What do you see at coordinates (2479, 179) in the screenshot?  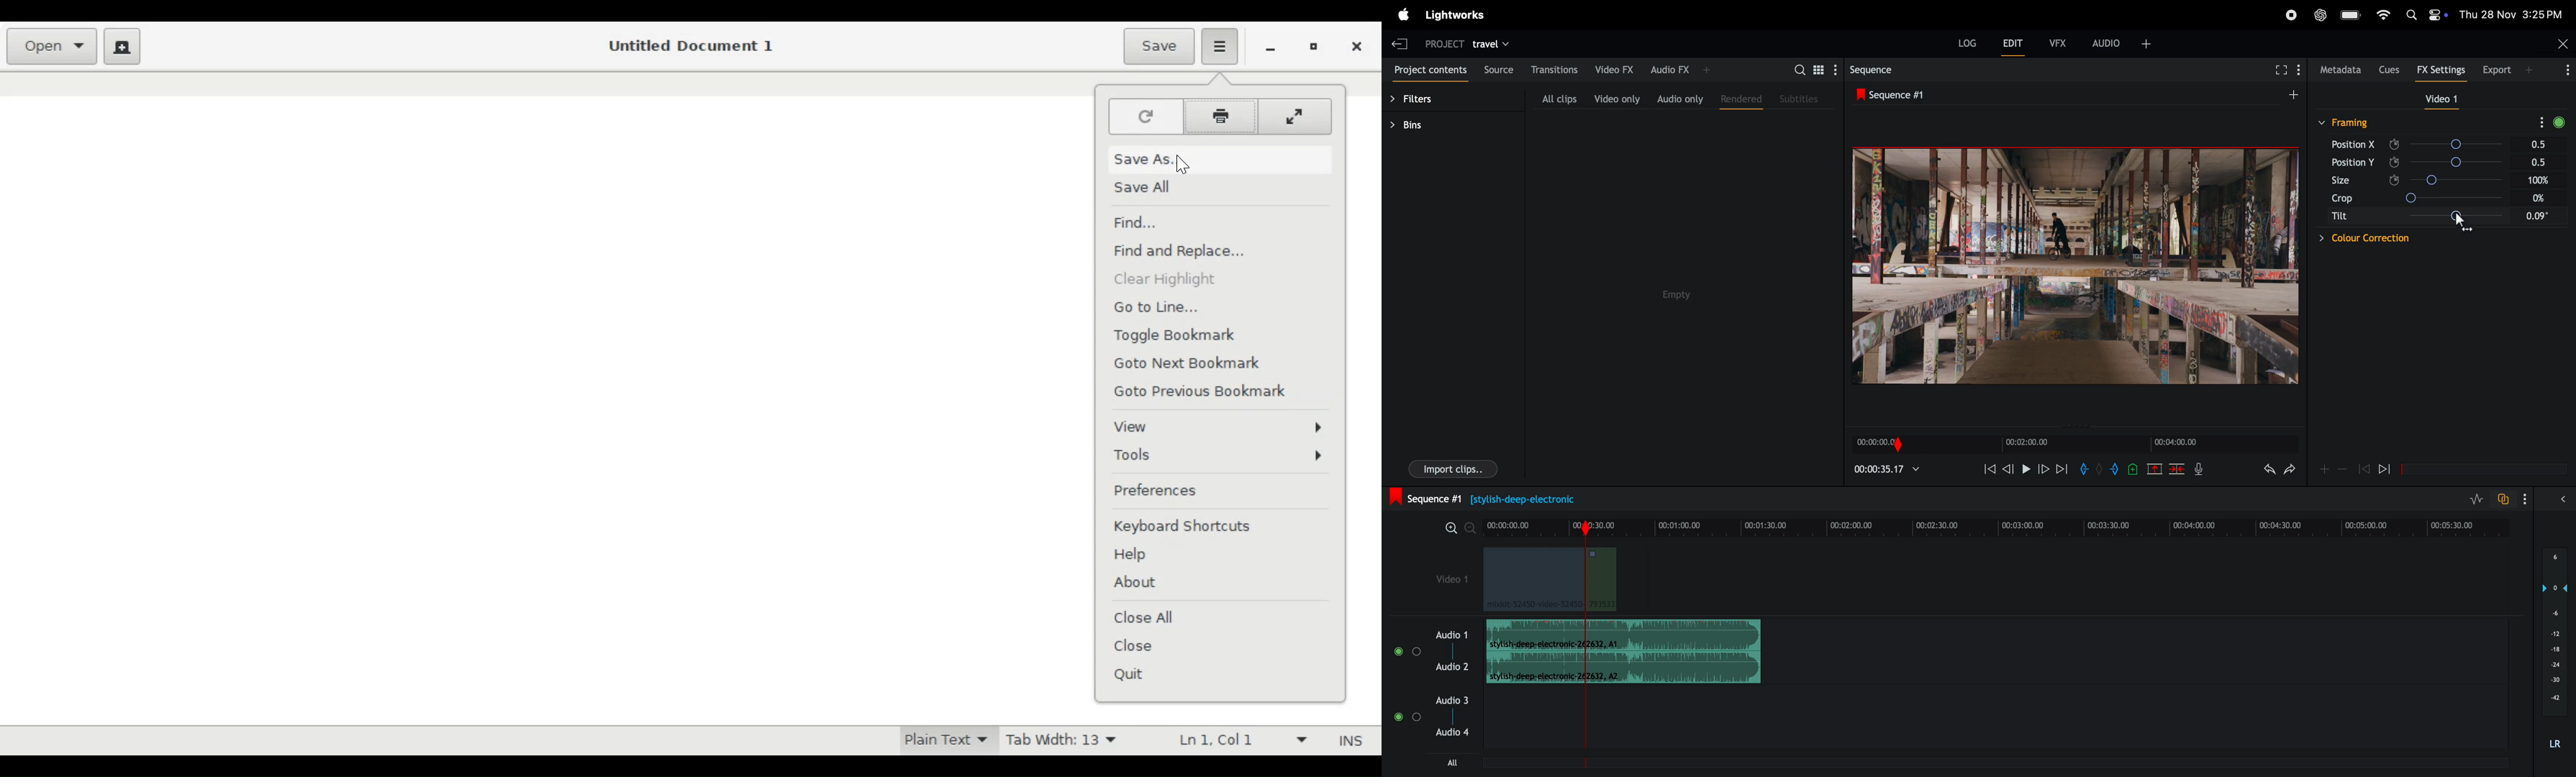 I see `Size slider: 100` at bounding box center [2479, 179].